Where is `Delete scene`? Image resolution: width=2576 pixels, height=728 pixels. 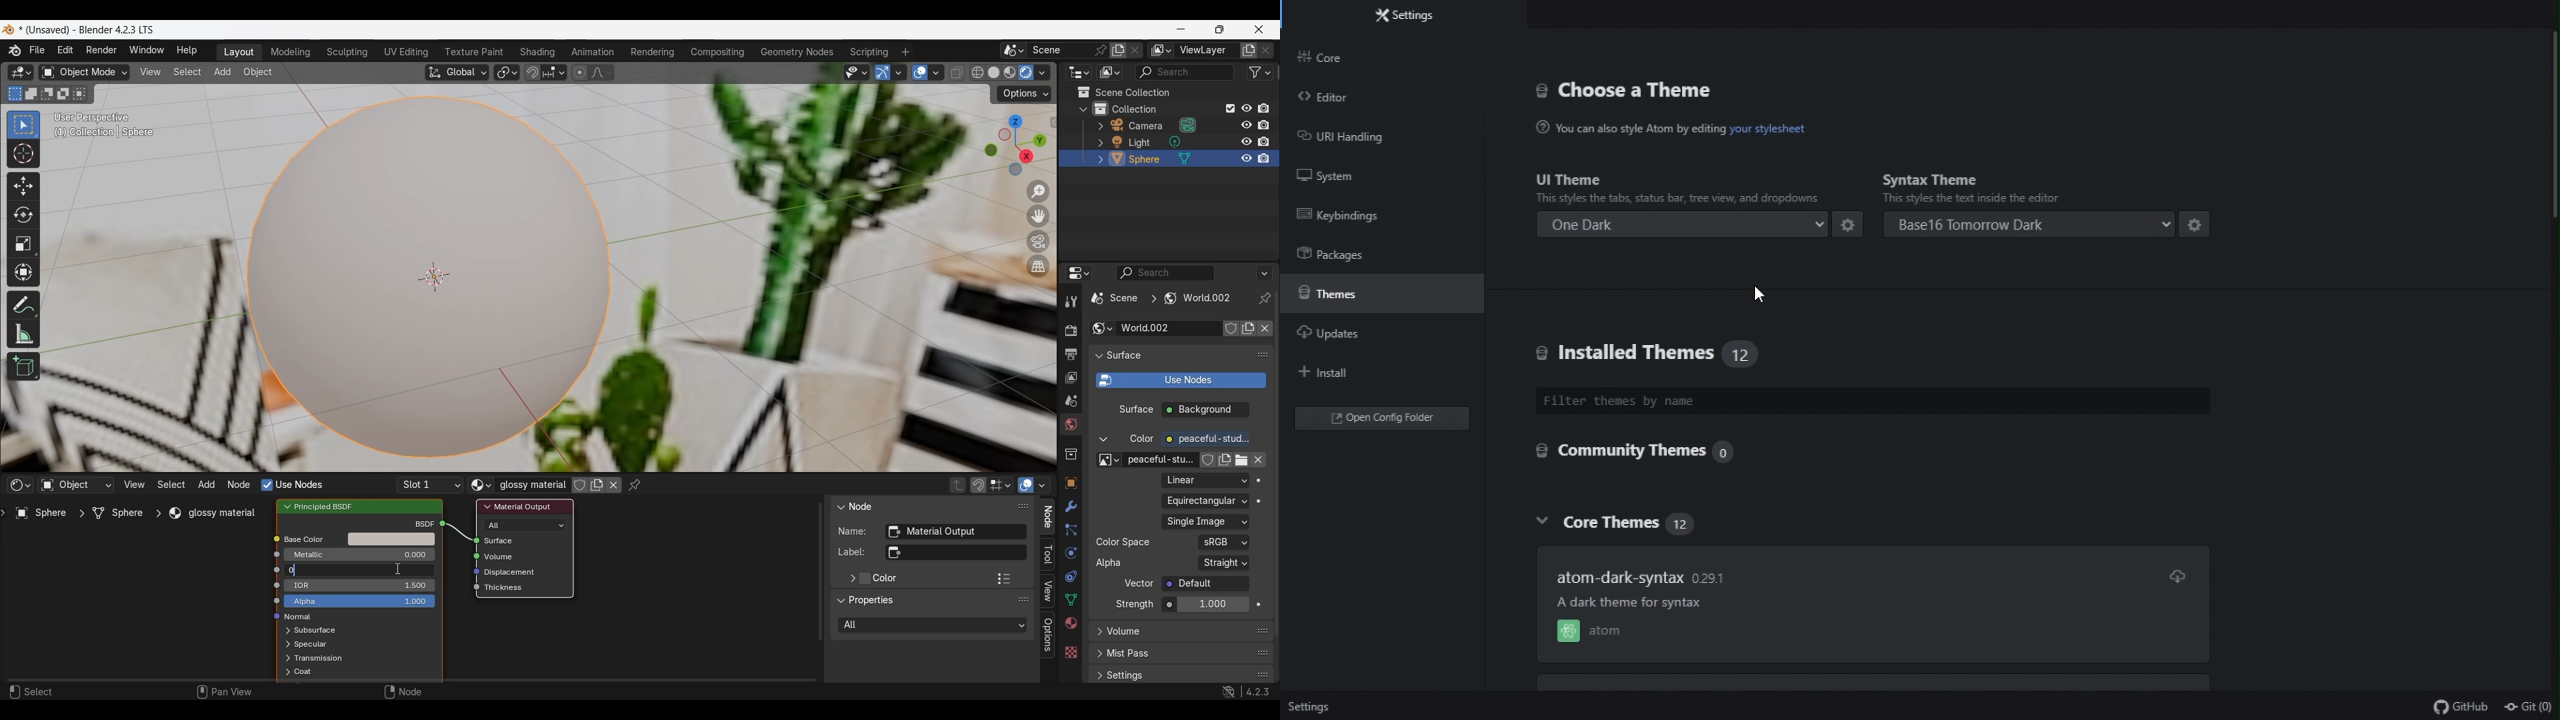
Delete scene is located at coordinates (1135, 50).